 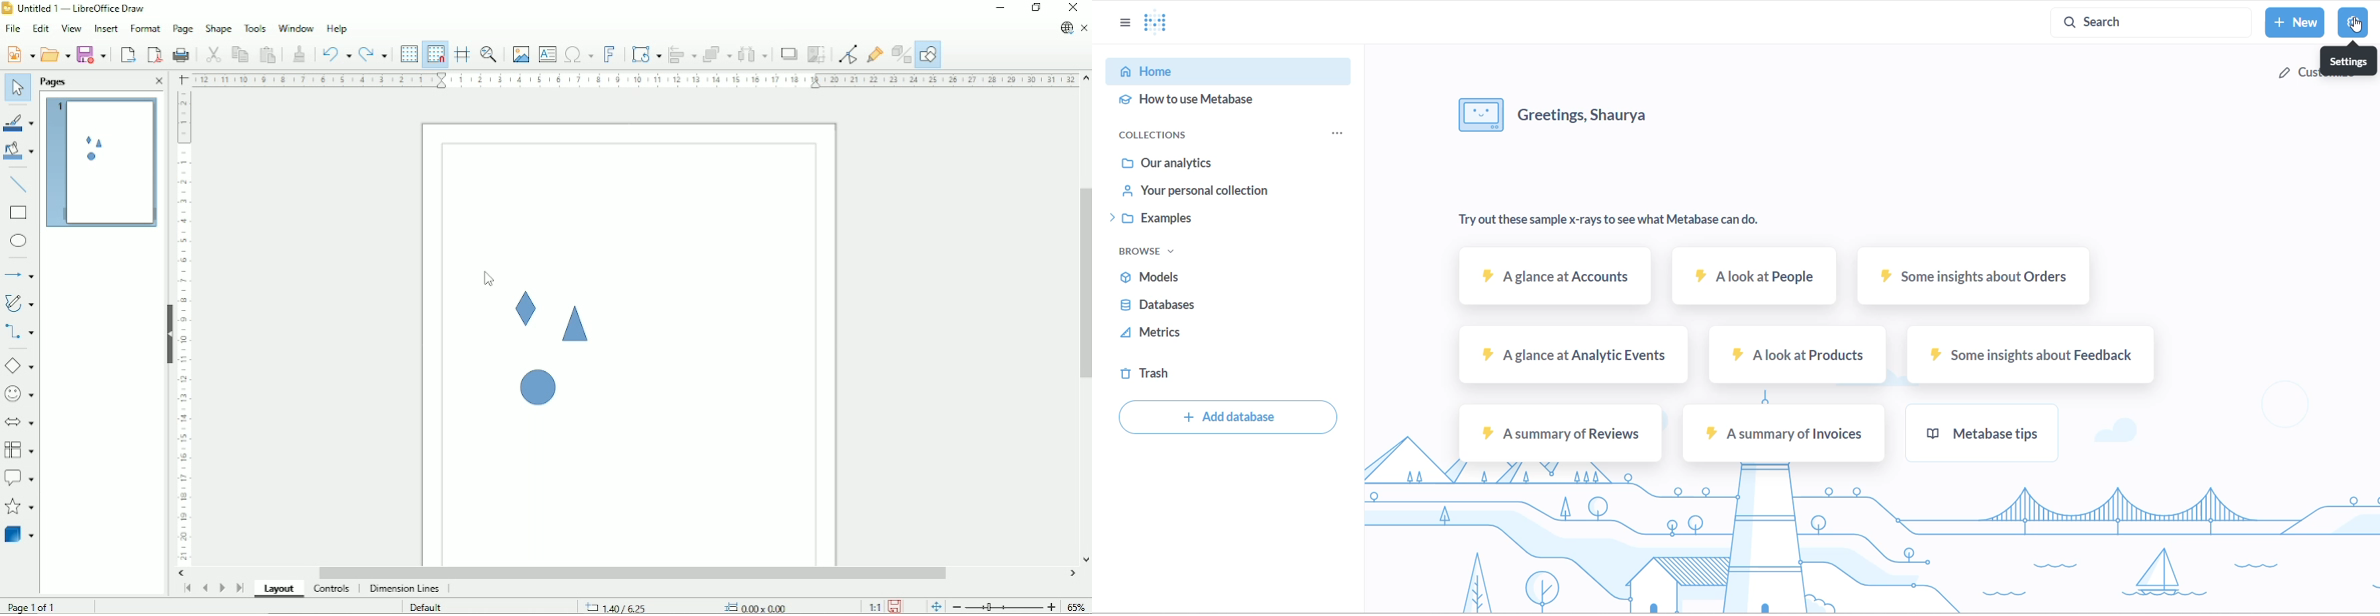 I want to click on Vertical scroll button, so click(x=1086, y=78).